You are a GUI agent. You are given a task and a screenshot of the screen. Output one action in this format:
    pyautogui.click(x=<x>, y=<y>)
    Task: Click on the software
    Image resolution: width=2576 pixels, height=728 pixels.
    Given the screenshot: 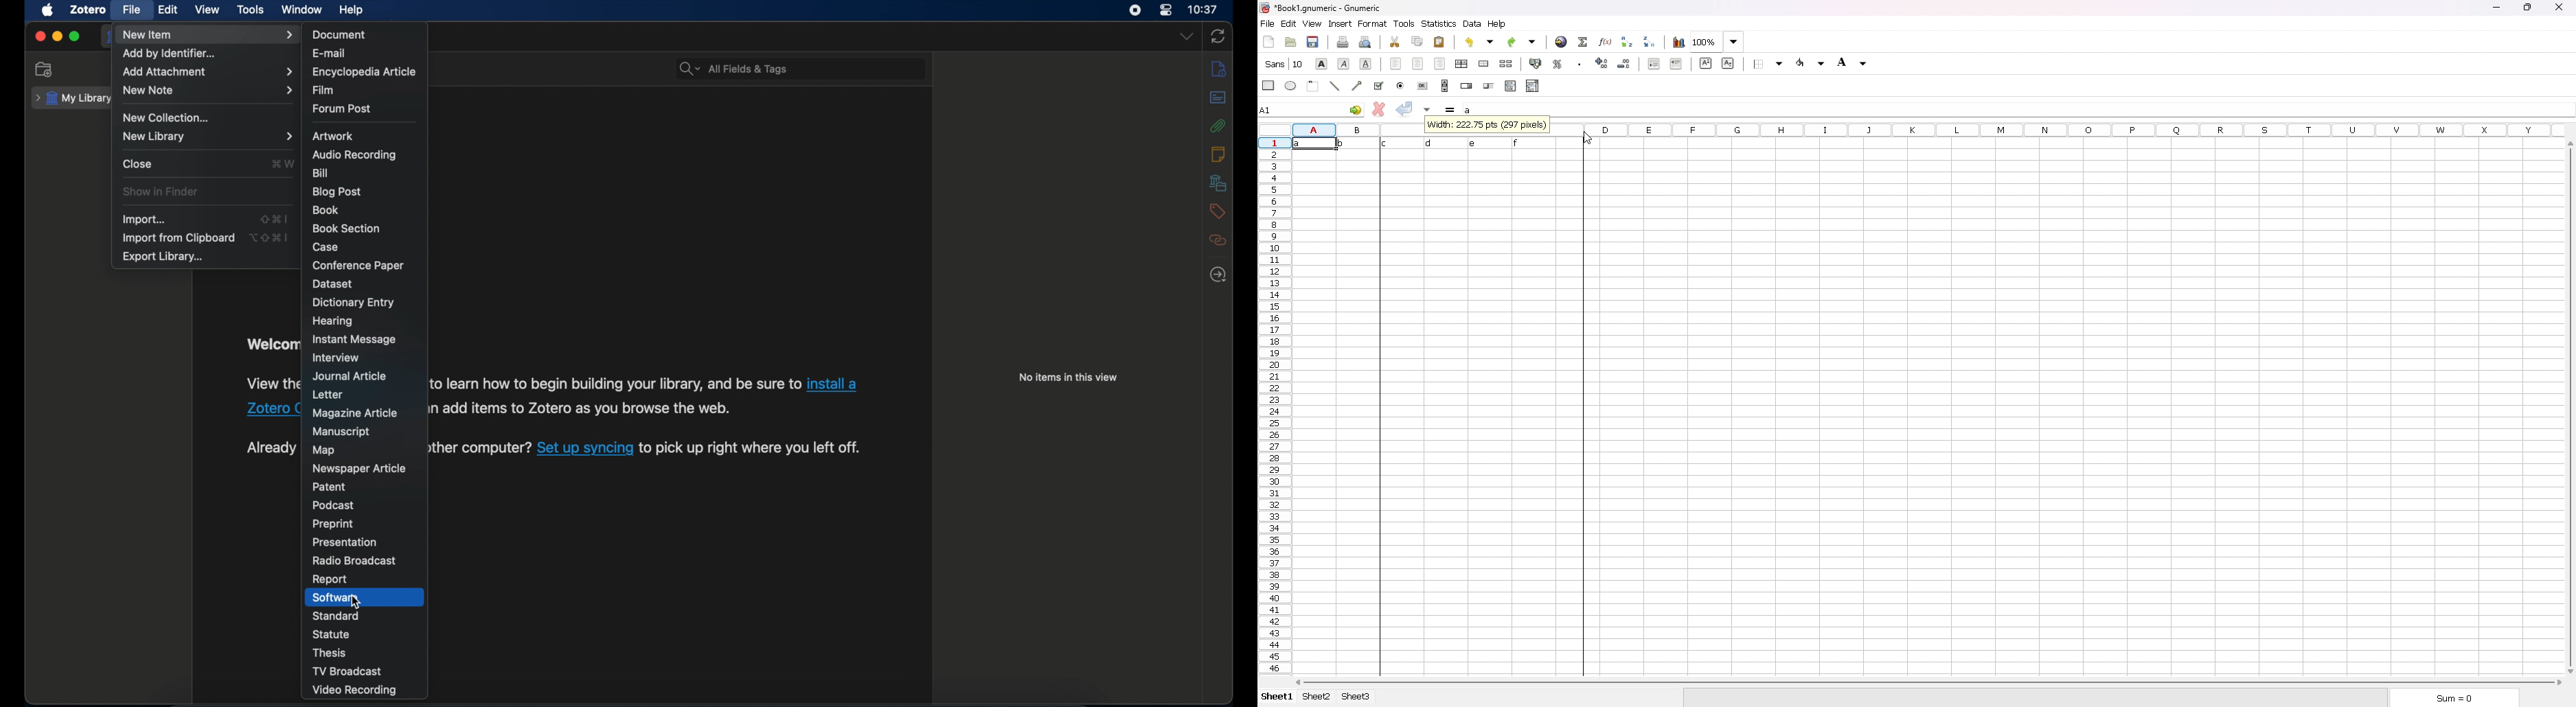 What is the action you would take?
    pyautogui.click(x=337, y=597)
    